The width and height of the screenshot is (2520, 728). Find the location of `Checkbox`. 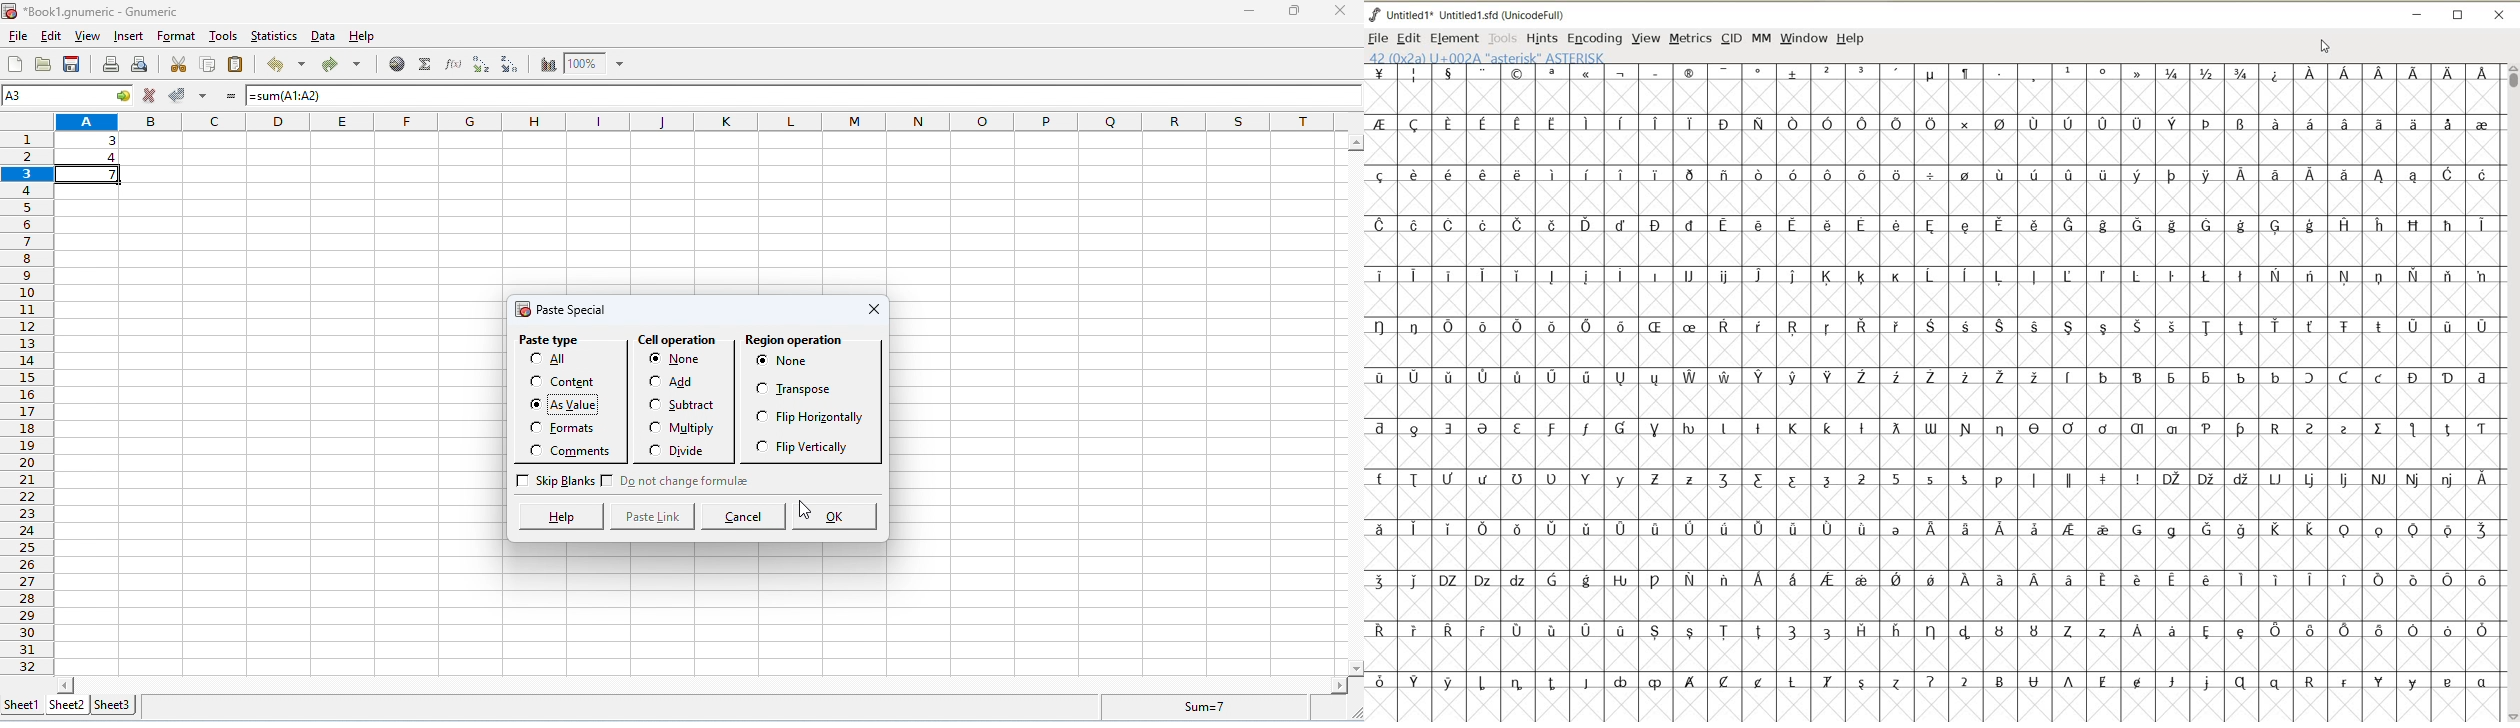

Checkbox is located at coordinates (761, 359).